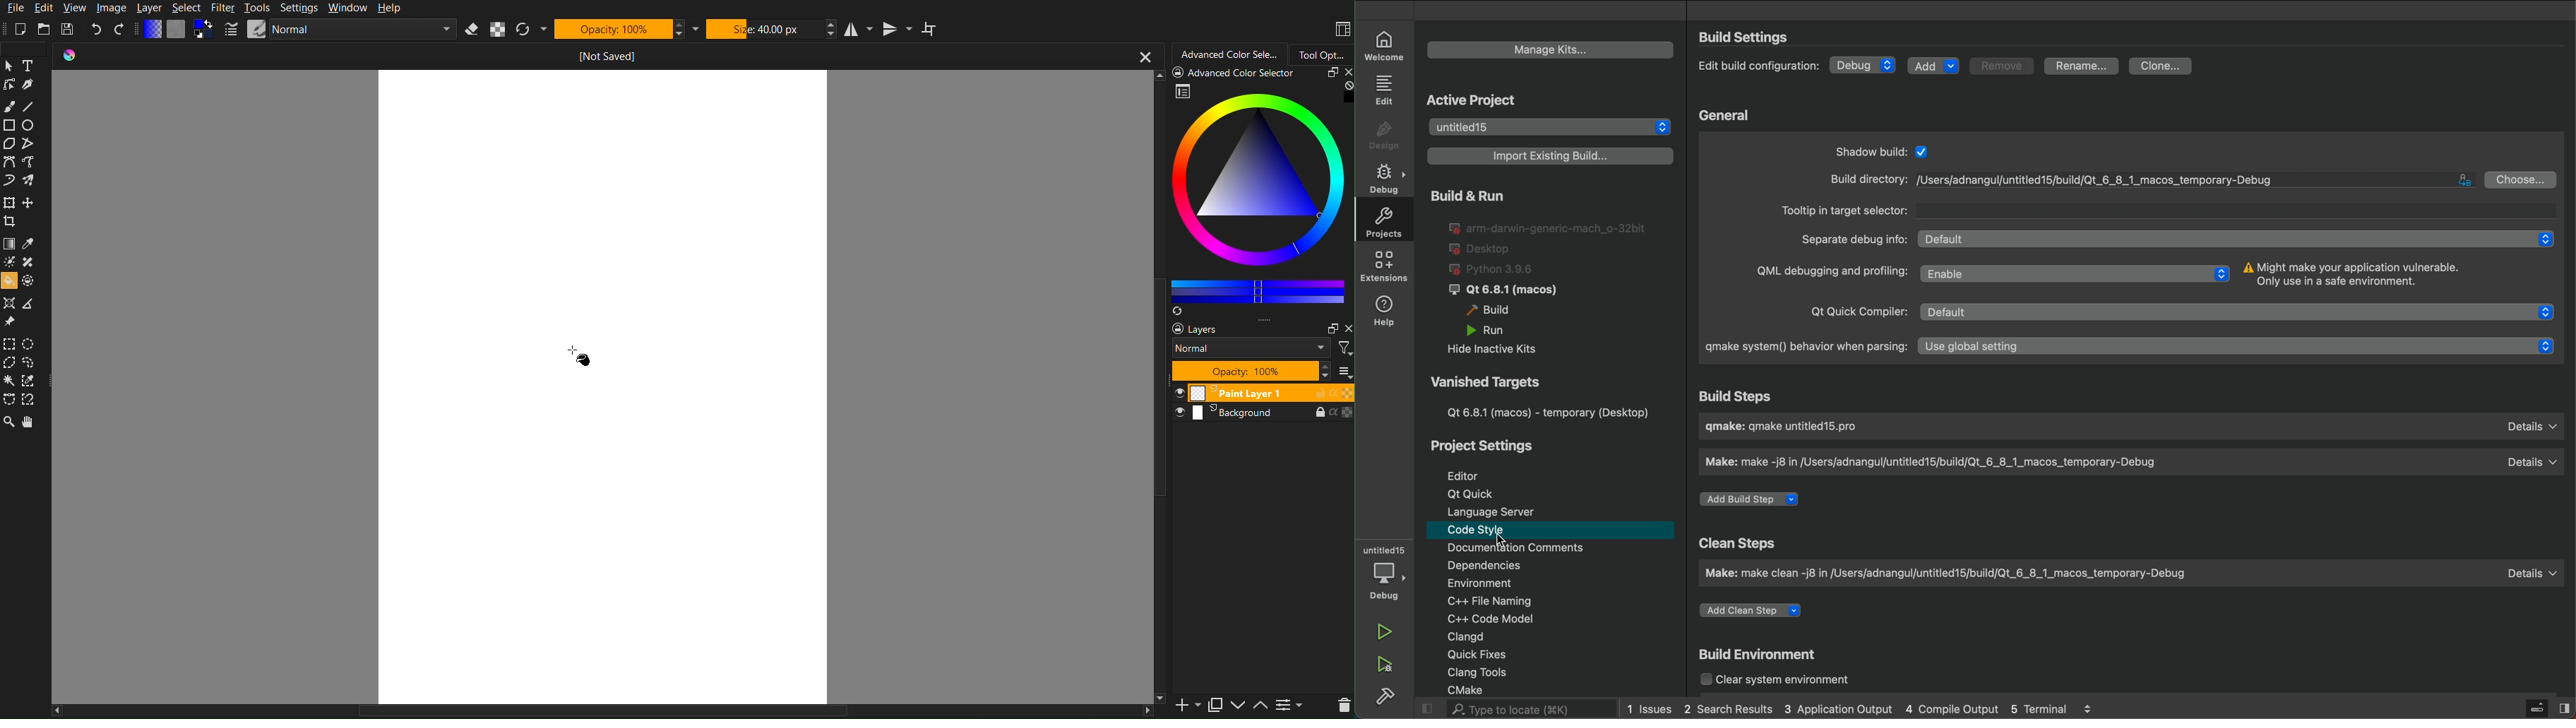  Describe the element at coordinates (1260, 185) in the screenshot. I see `color spectrum` at that location.